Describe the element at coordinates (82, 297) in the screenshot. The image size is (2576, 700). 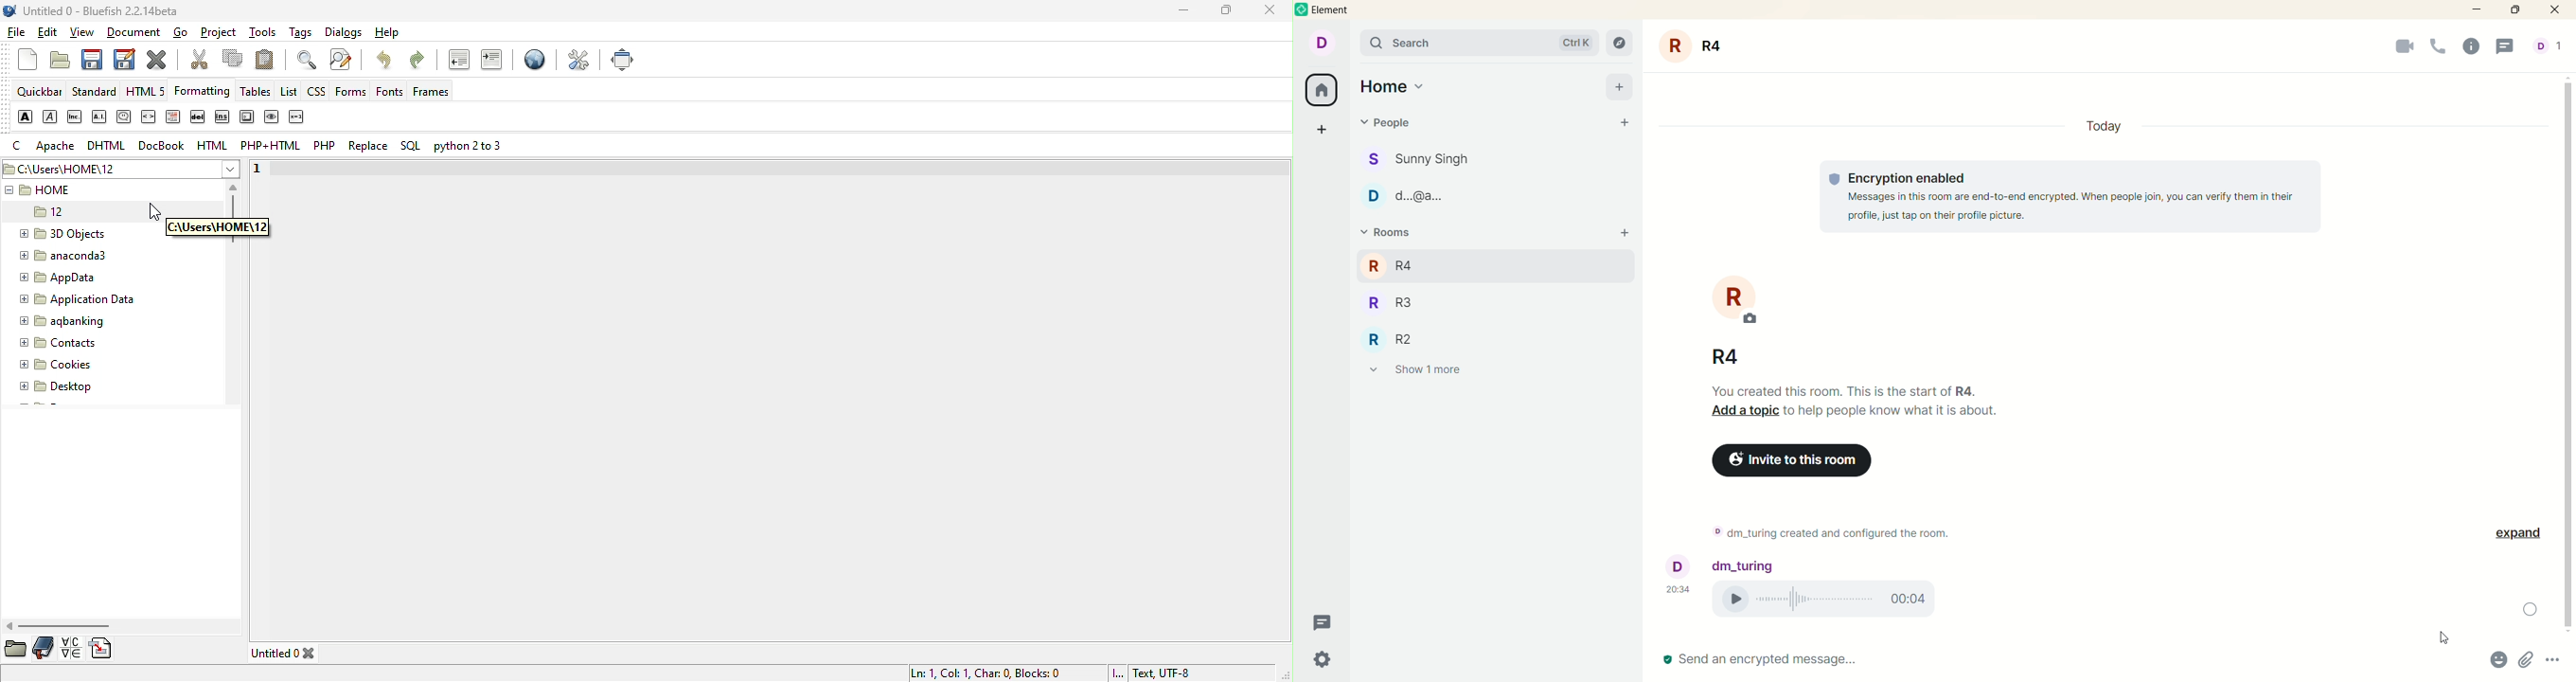
I see `application data` at that location.